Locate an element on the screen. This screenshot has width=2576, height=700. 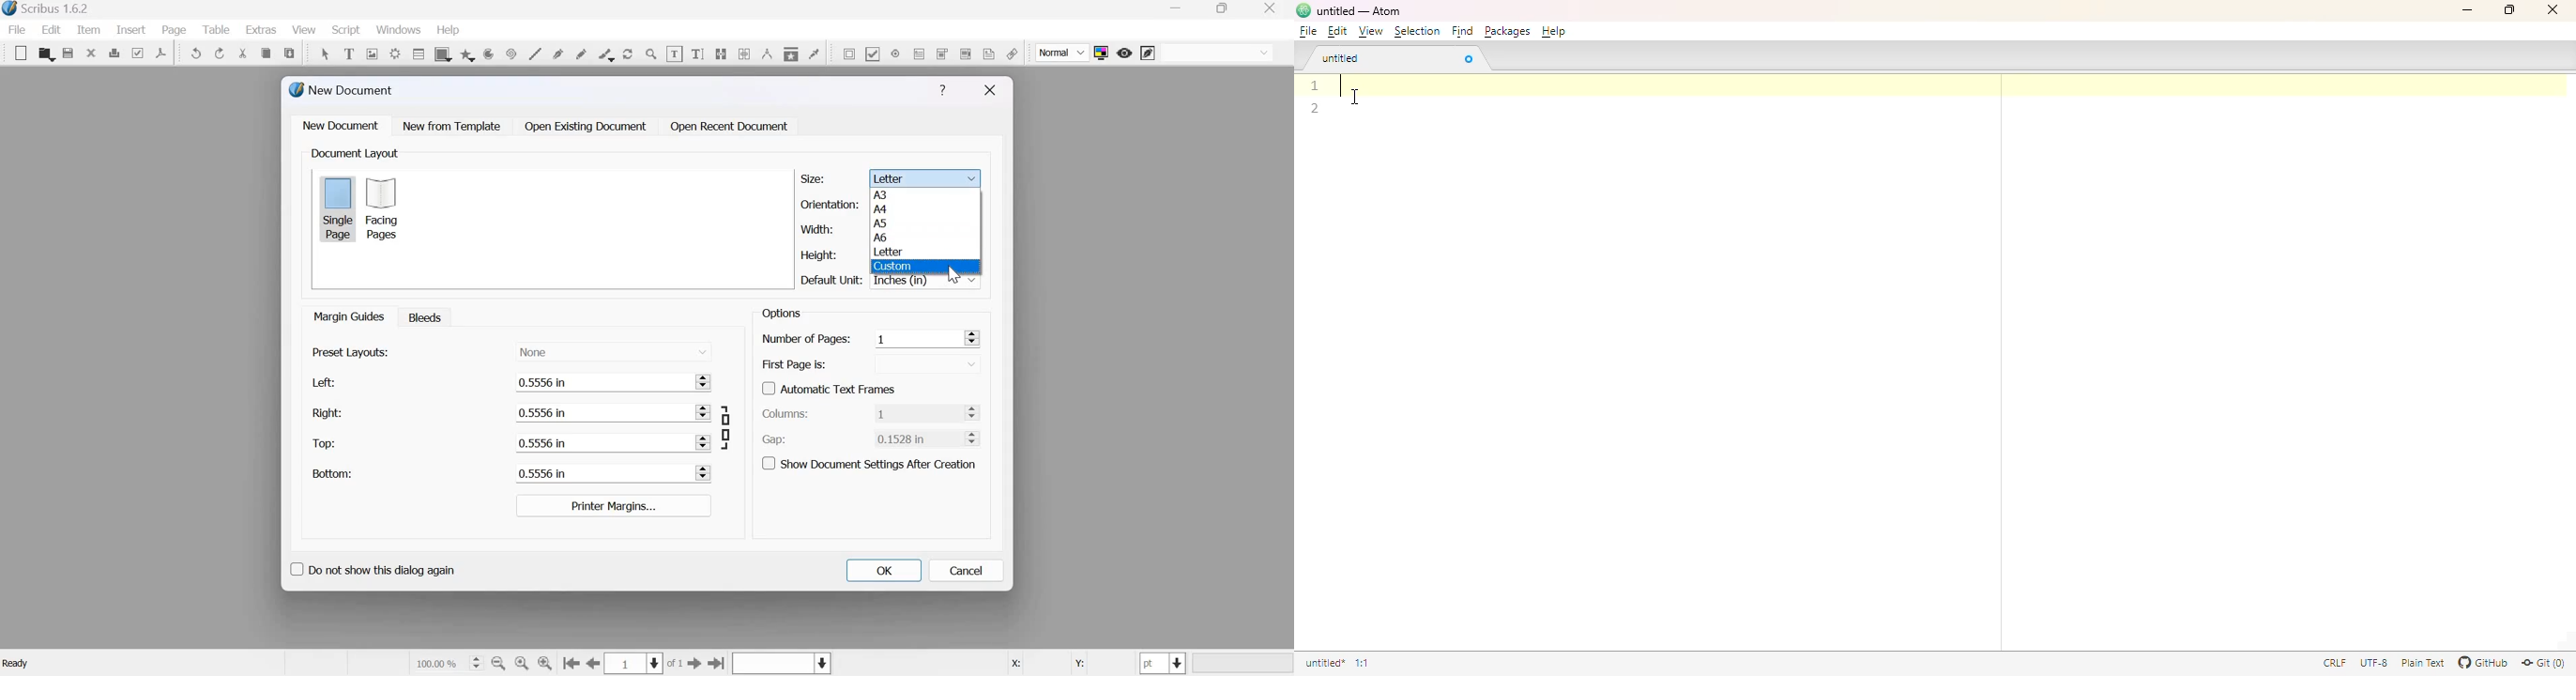
Edit text with story editor is located at coordinates (698, 52).